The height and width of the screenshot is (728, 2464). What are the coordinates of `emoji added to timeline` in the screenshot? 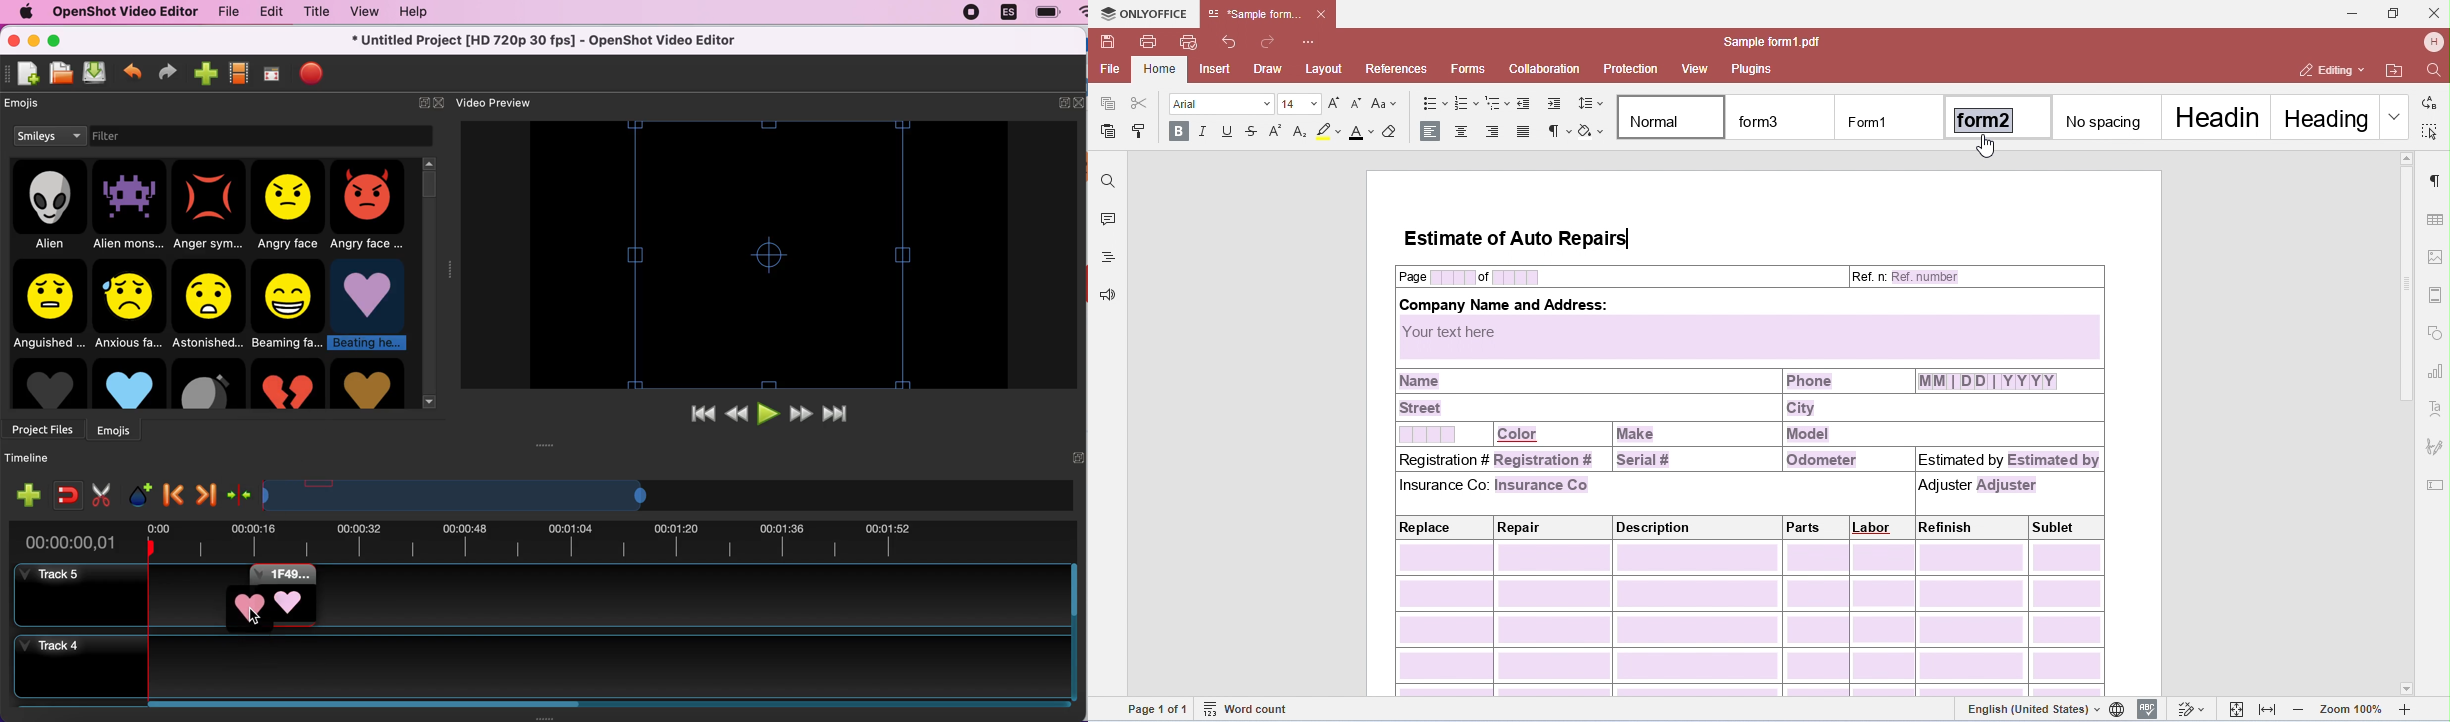 It's located at (271, 595).